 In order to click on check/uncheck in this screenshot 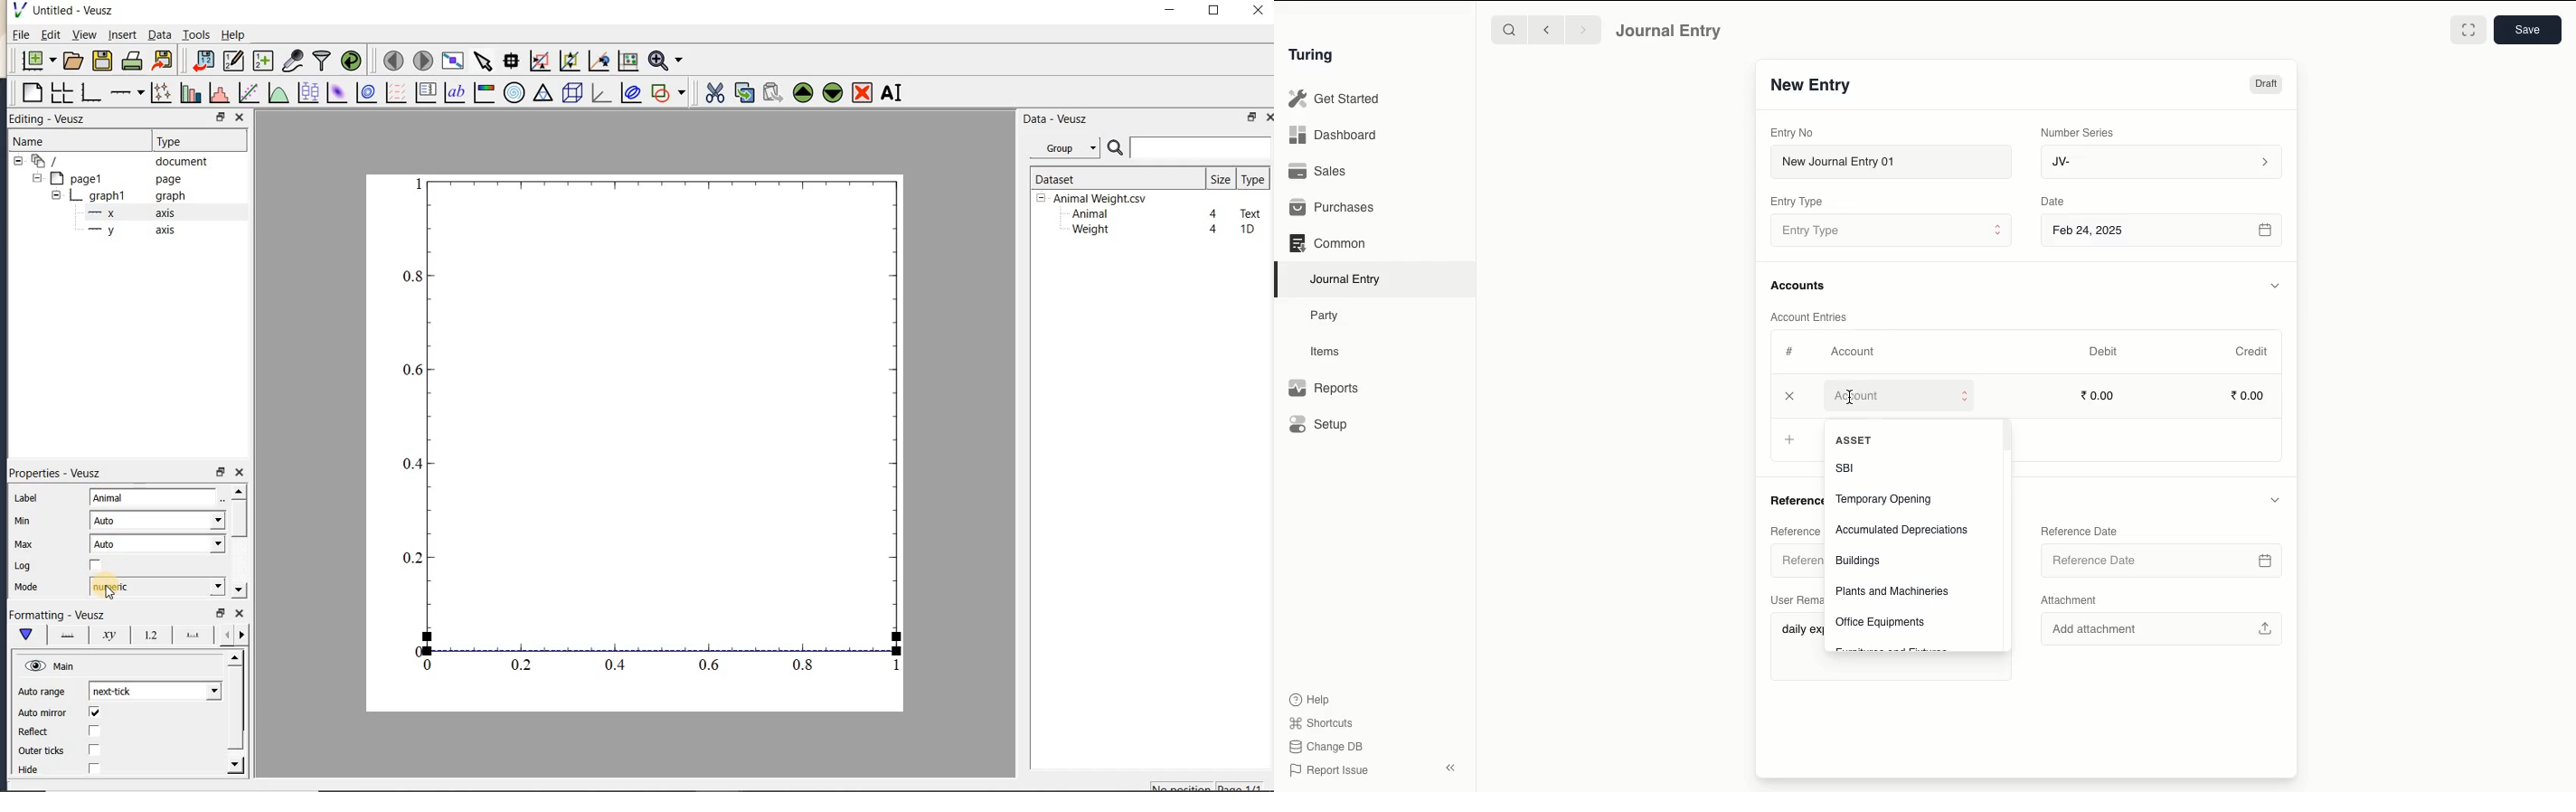, I will do `click(93, 768)`.